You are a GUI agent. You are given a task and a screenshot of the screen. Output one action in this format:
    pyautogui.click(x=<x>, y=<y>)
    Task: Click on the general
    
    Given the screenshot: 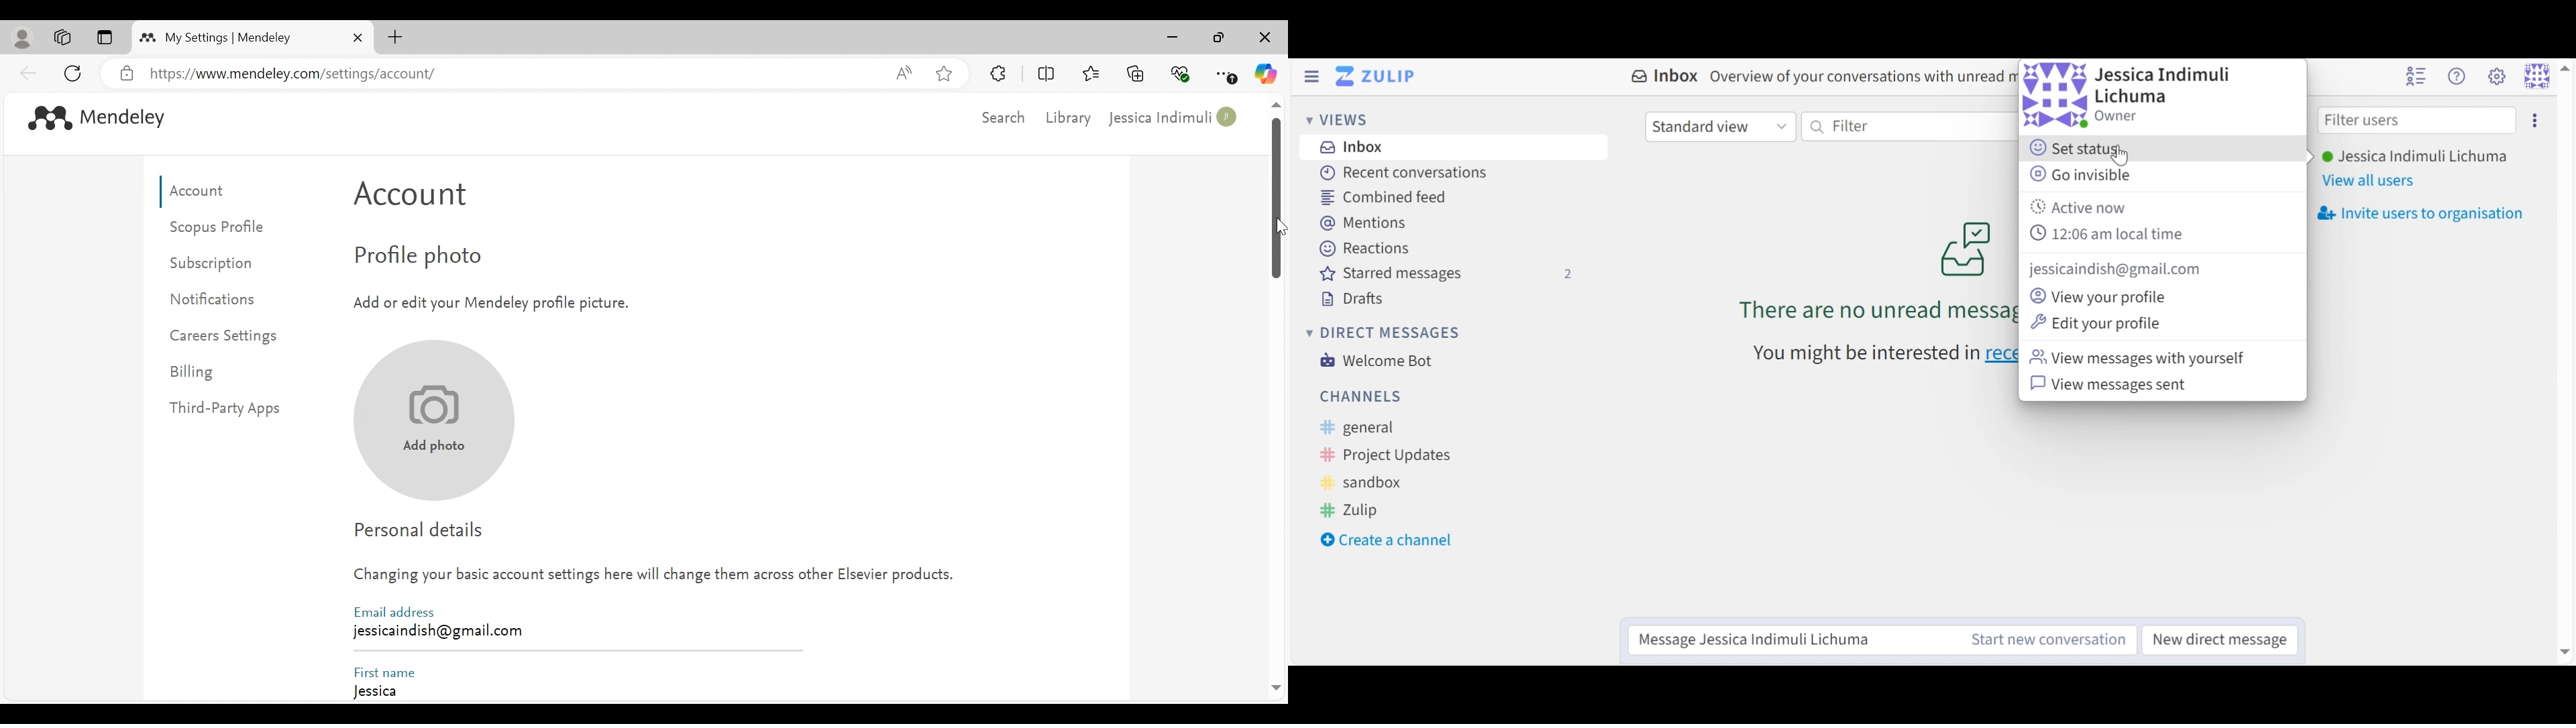 What is the action you would take?
    pyautogui.click(x=1367, y=428)
    